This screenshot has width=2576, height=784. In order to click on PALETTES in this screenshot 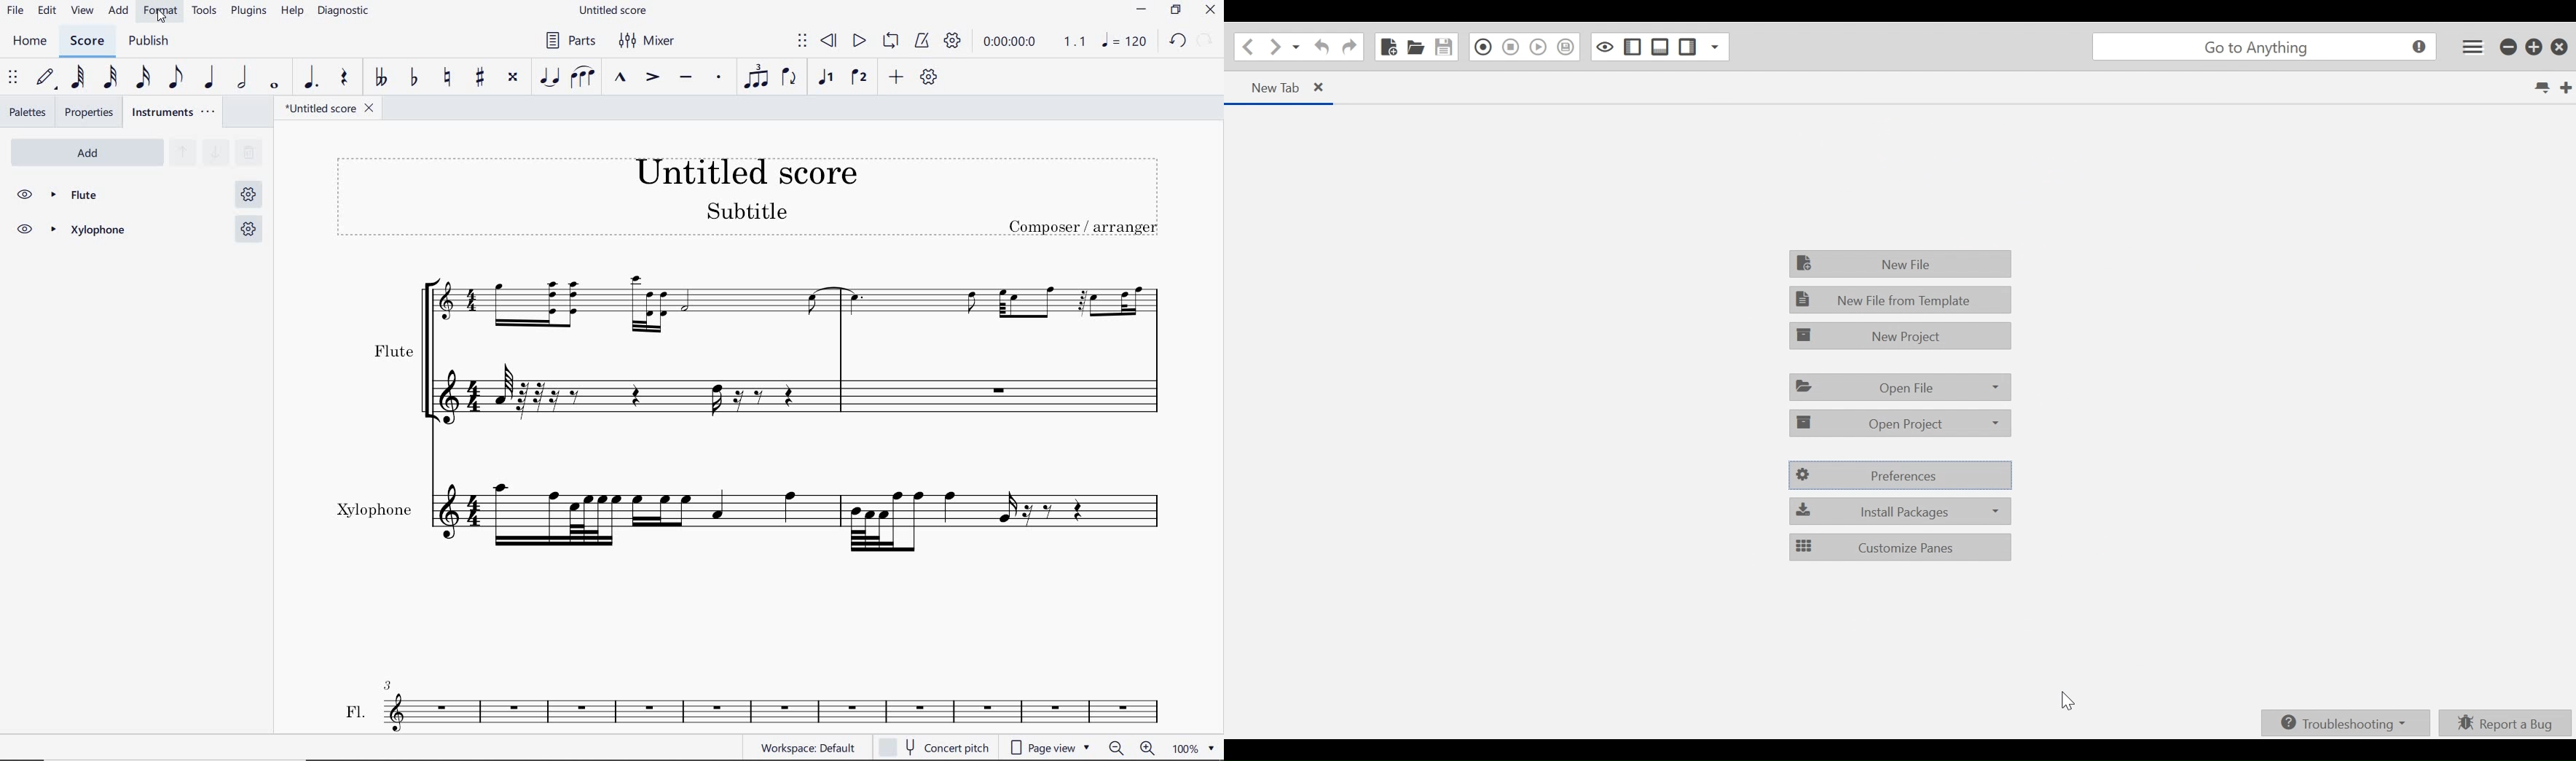, I will do `click(26, 112)`.